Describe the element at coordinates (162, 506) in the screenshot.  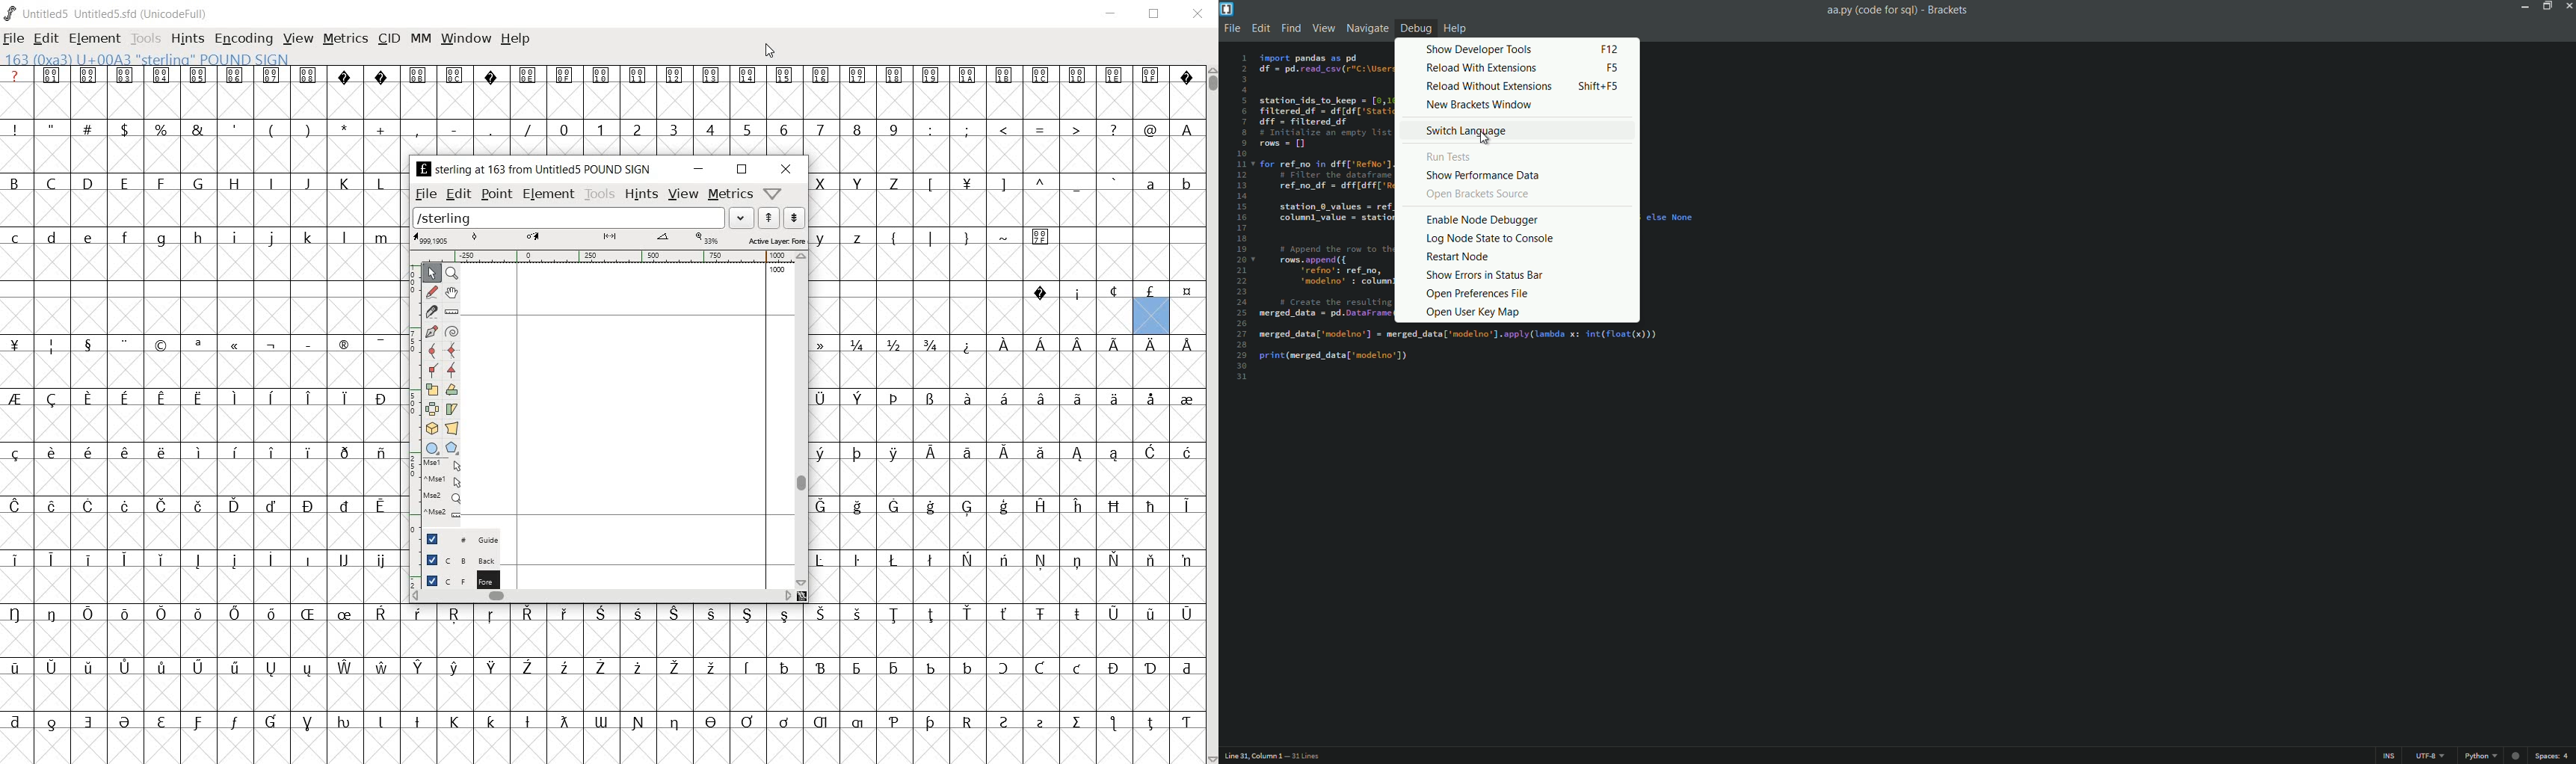
I see `Symbol` at that location.